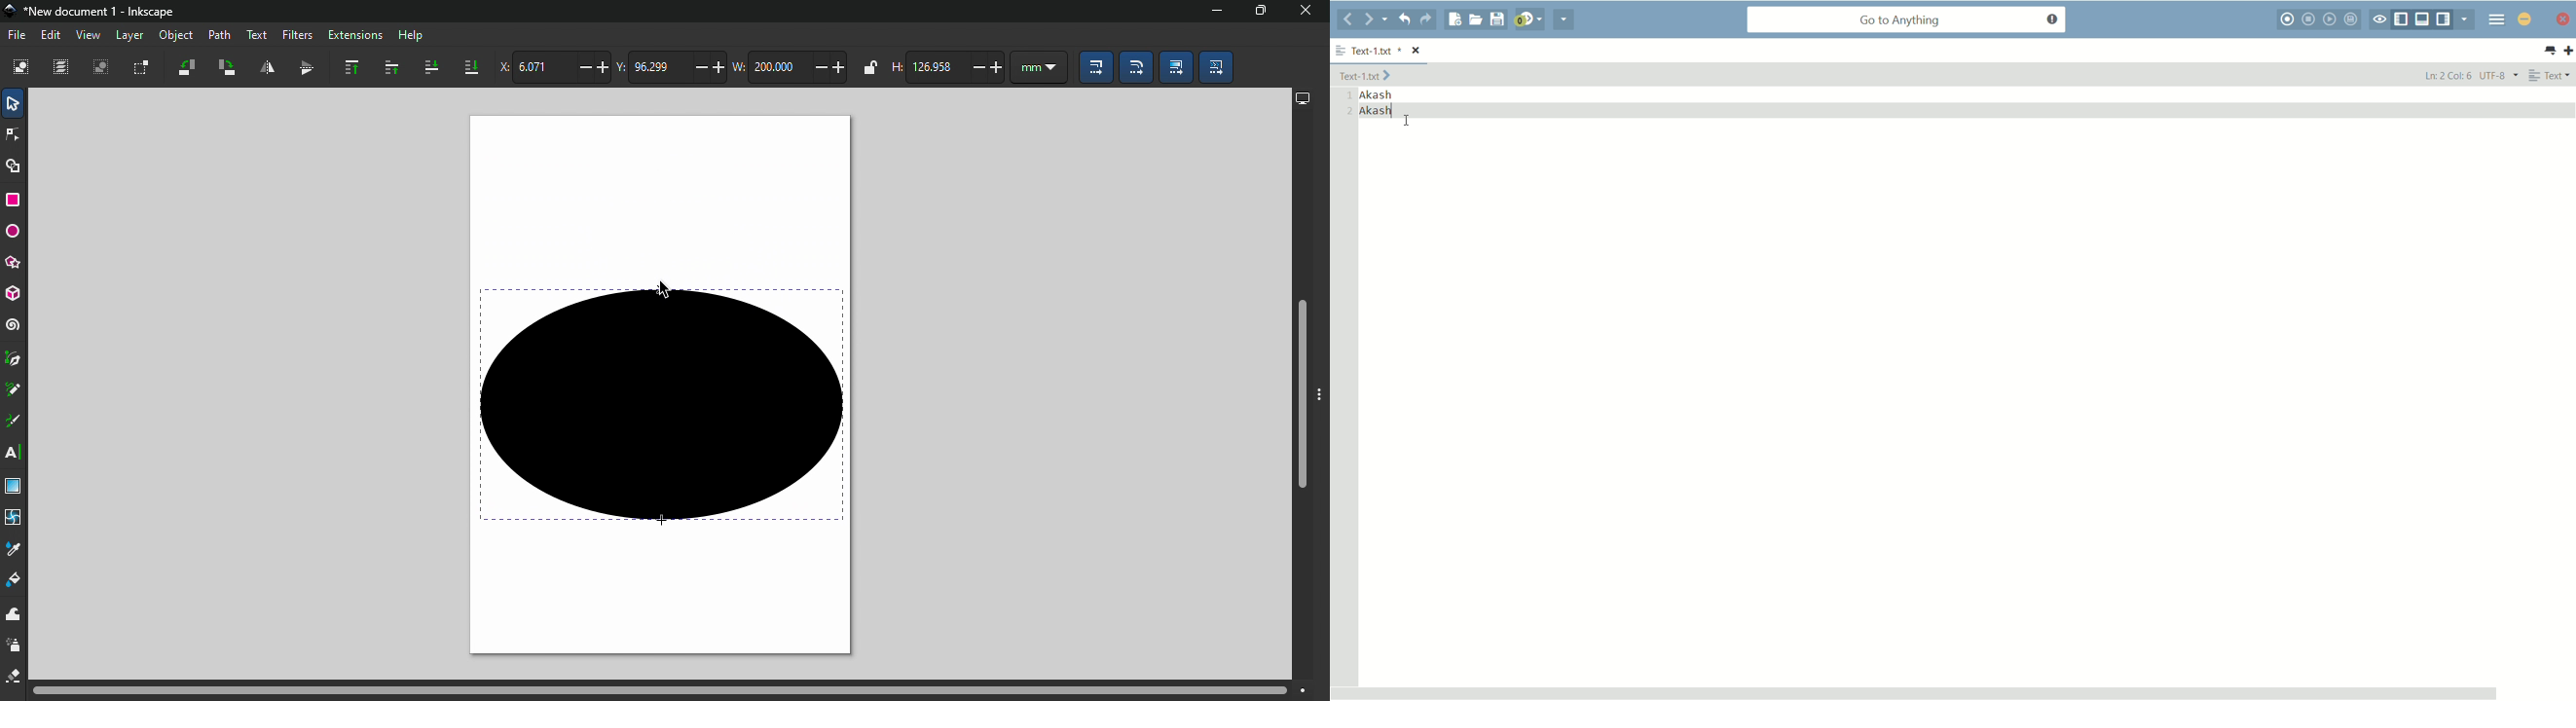 Image resolution: width=2576 pixels, height=728 pixels. Describe the element at coordinates (432, 68) in the screenshot. I see `lower selection one step` at that location.